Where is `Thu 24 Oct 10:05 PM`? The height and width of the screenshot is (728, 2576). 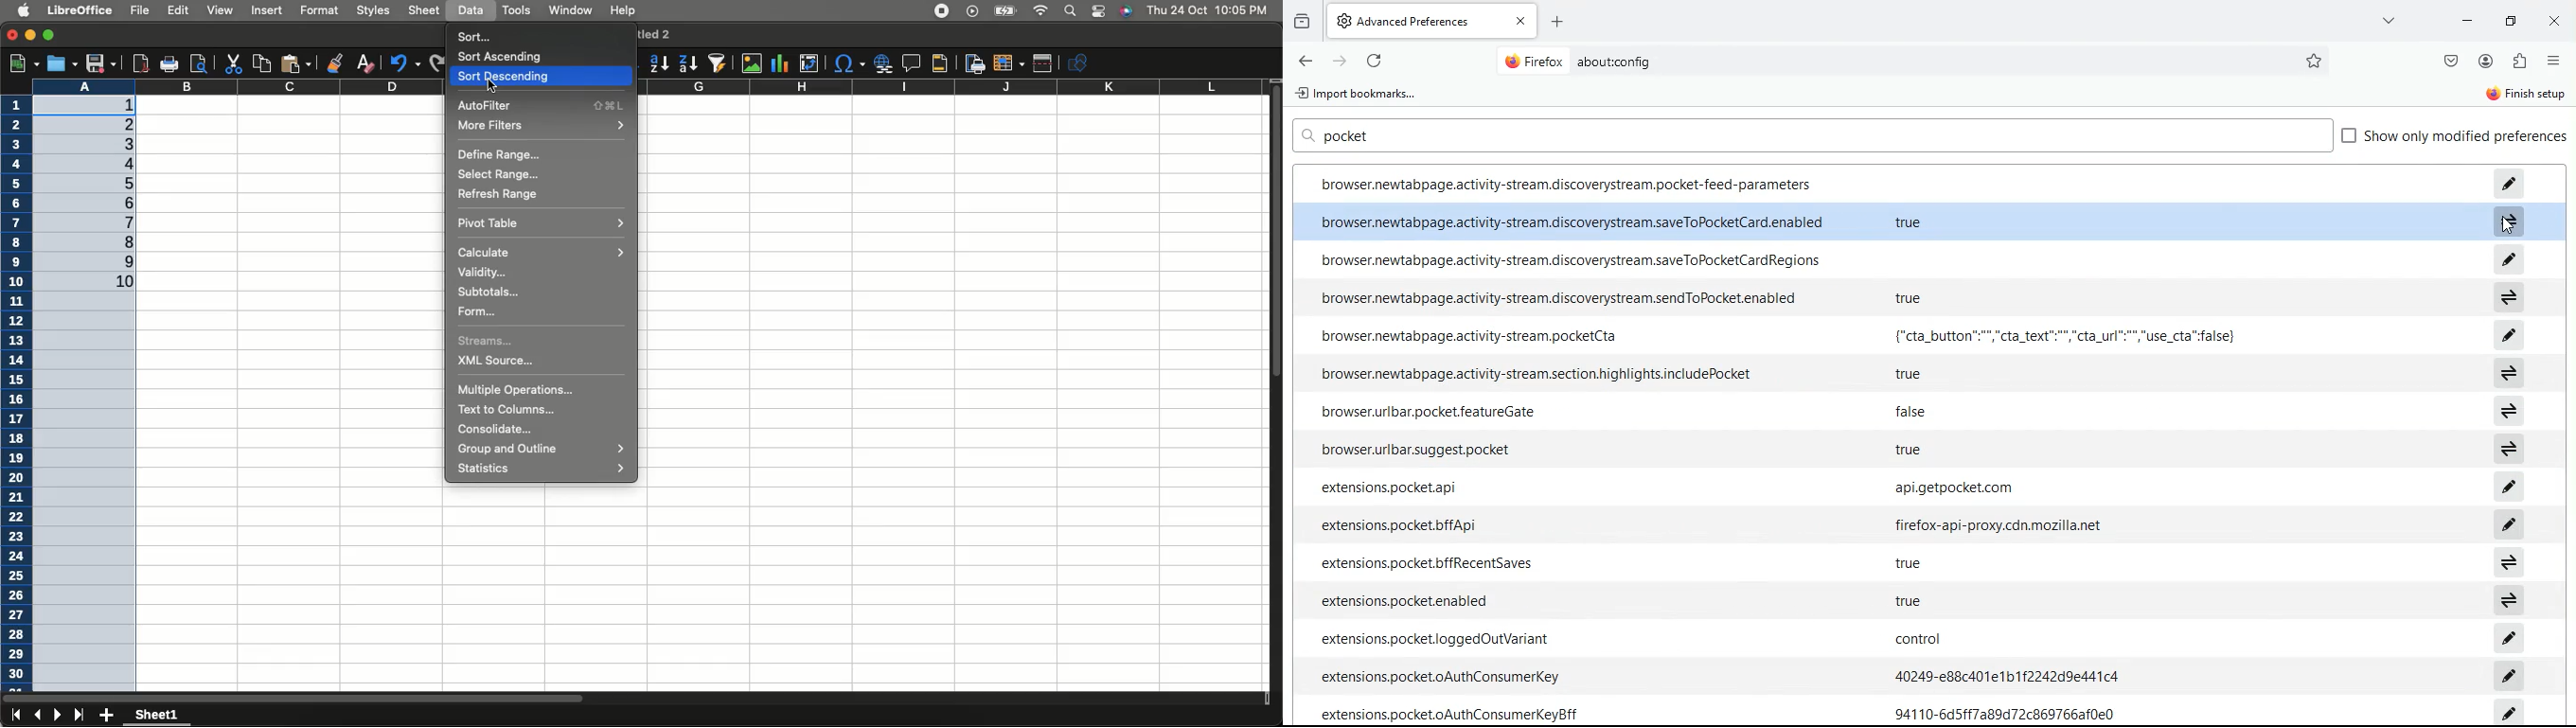 Thu 24 Oct 10:05 PM is located at coordinates (1209, 10).